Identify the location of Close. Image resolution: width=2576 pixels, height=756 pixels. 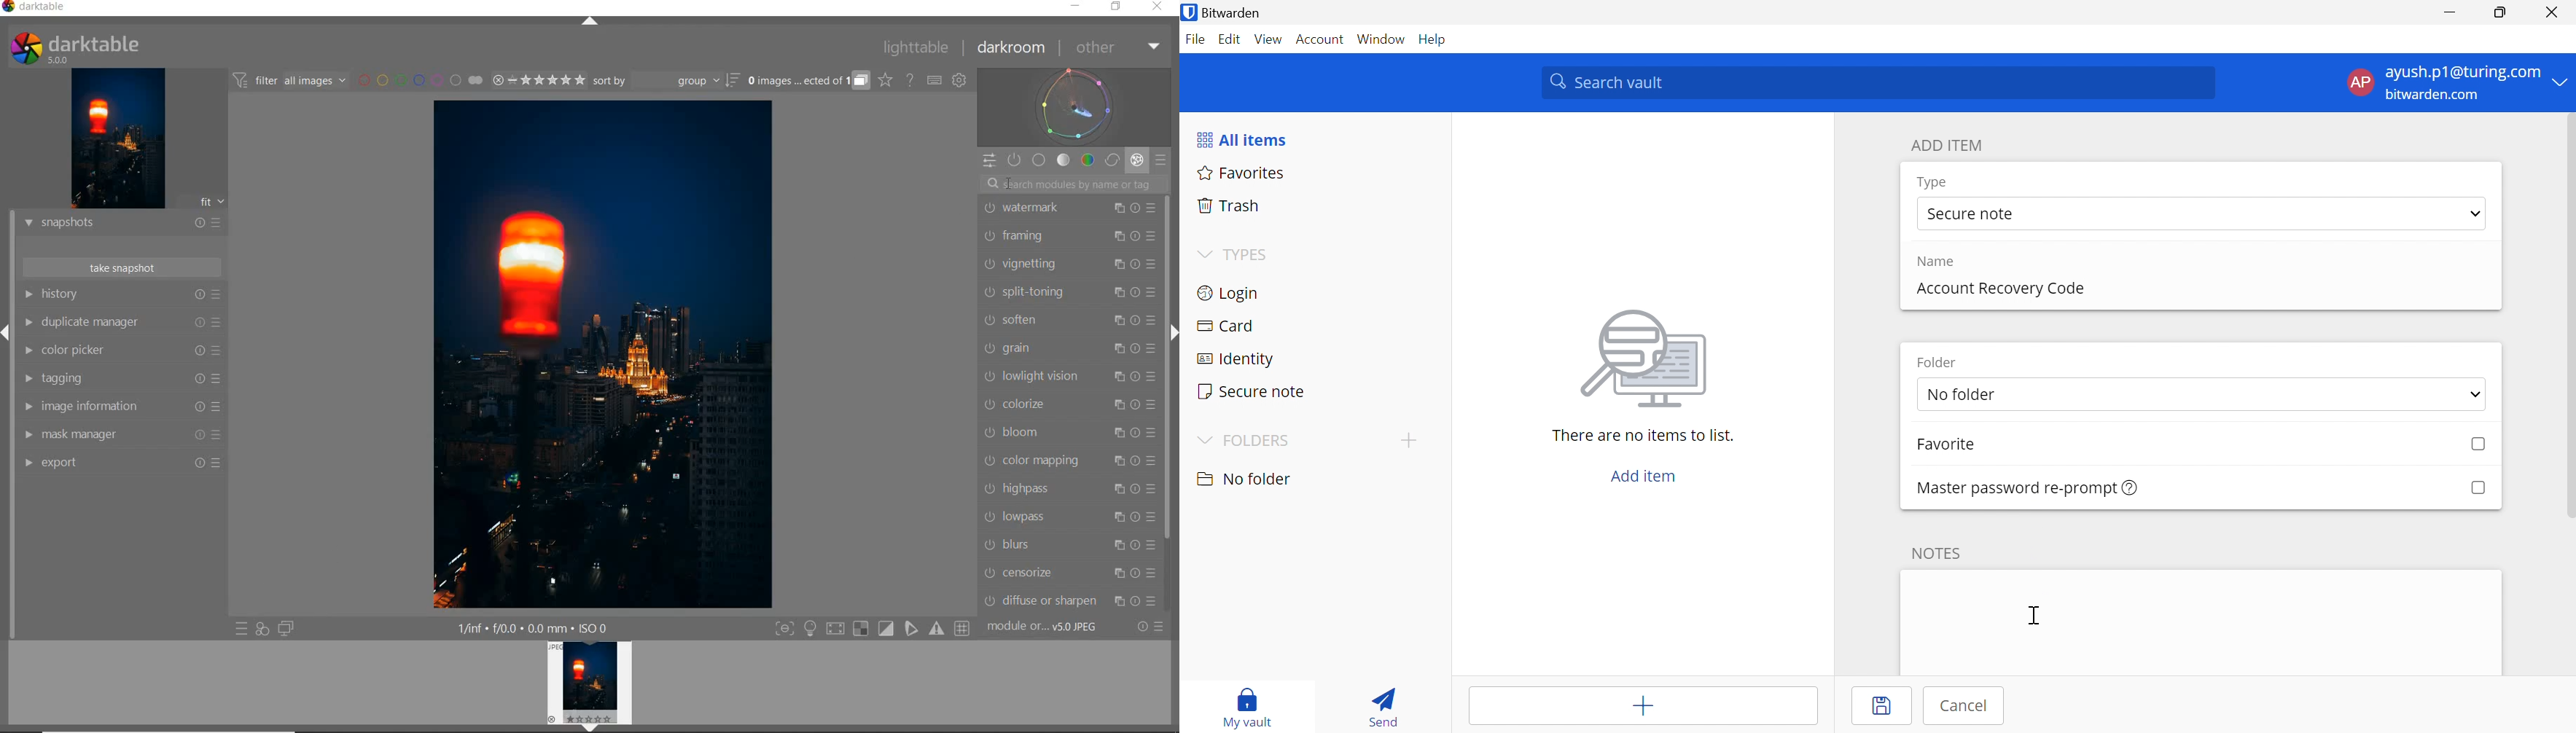
(2550, 12).